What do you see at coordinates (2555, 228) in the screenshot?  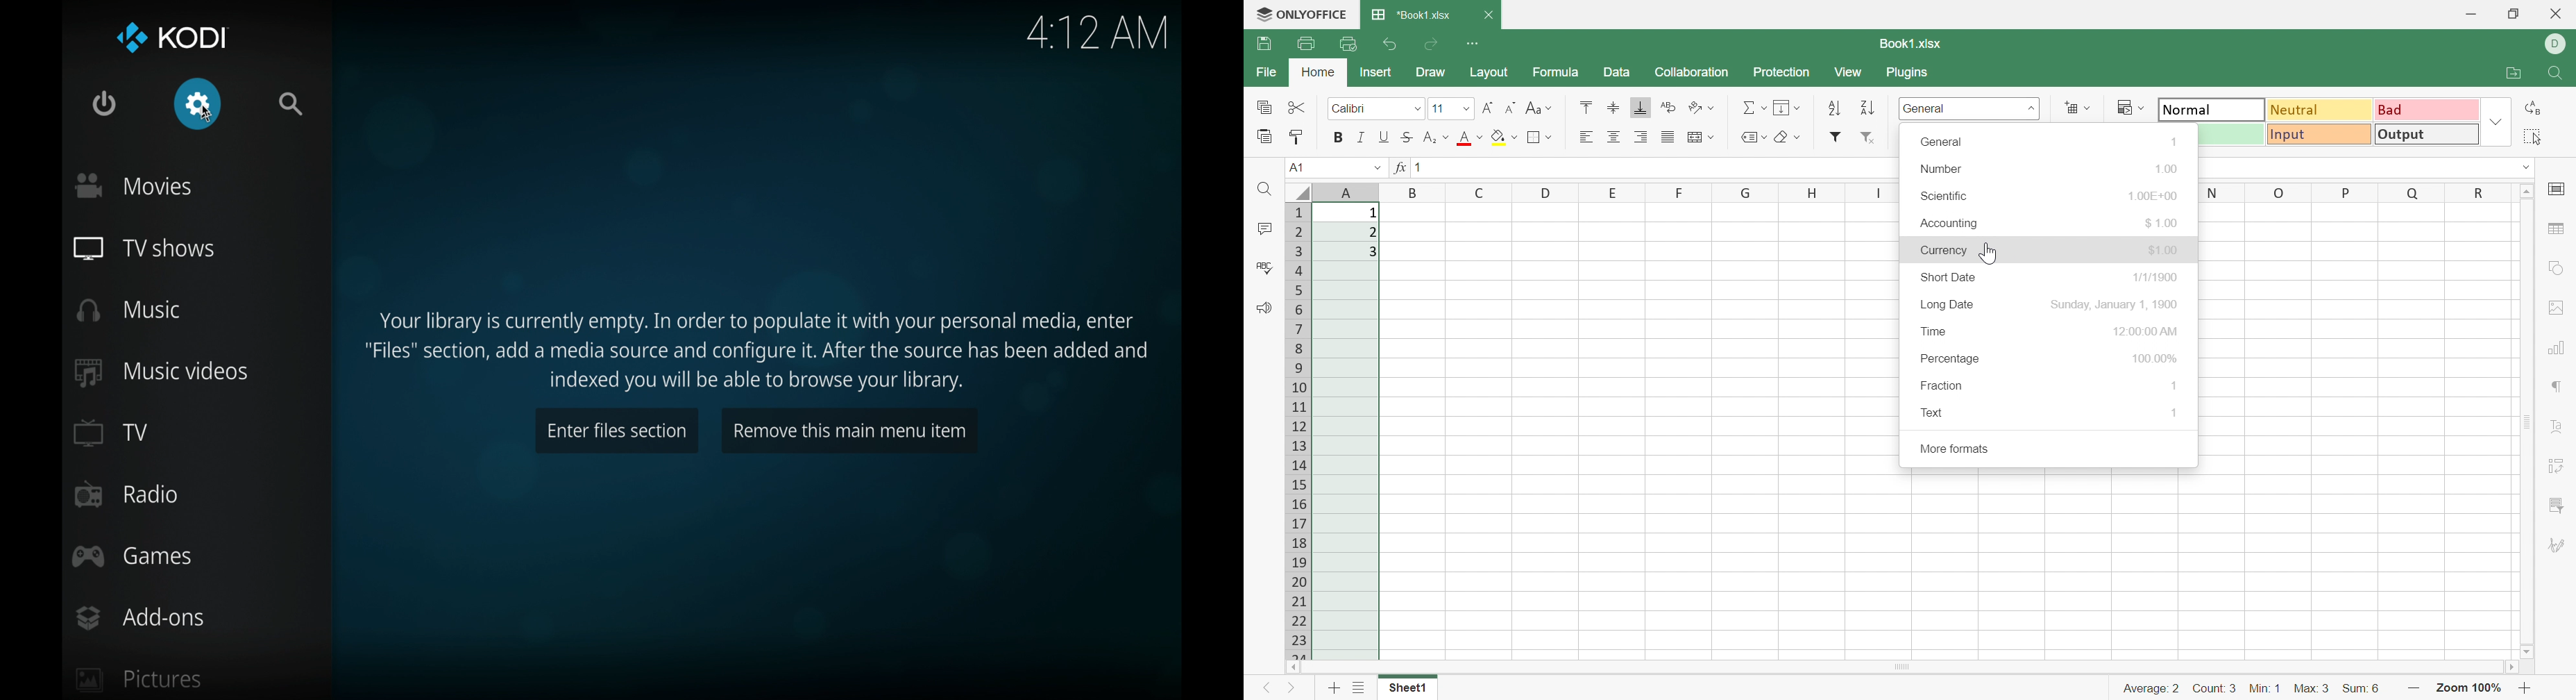 I see `Table settings` at bounding box center [2555, 228].